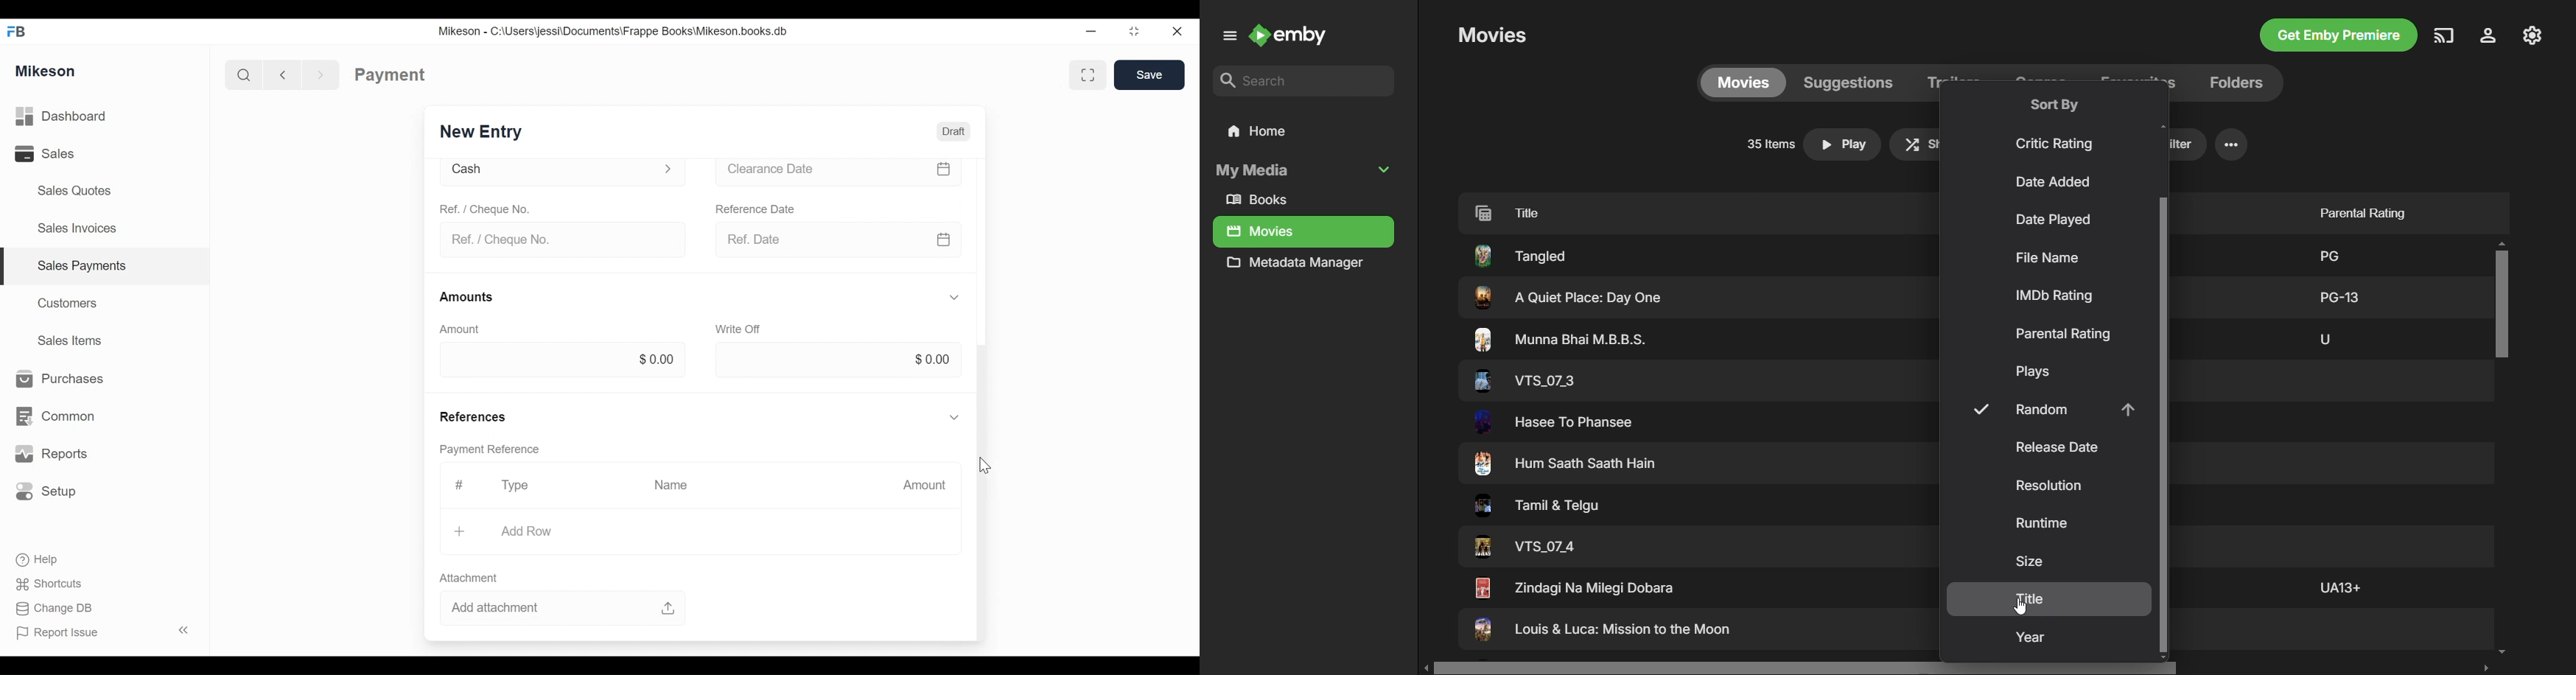  I want to click on Vertica Scroll Bar, so click(2502, 450).